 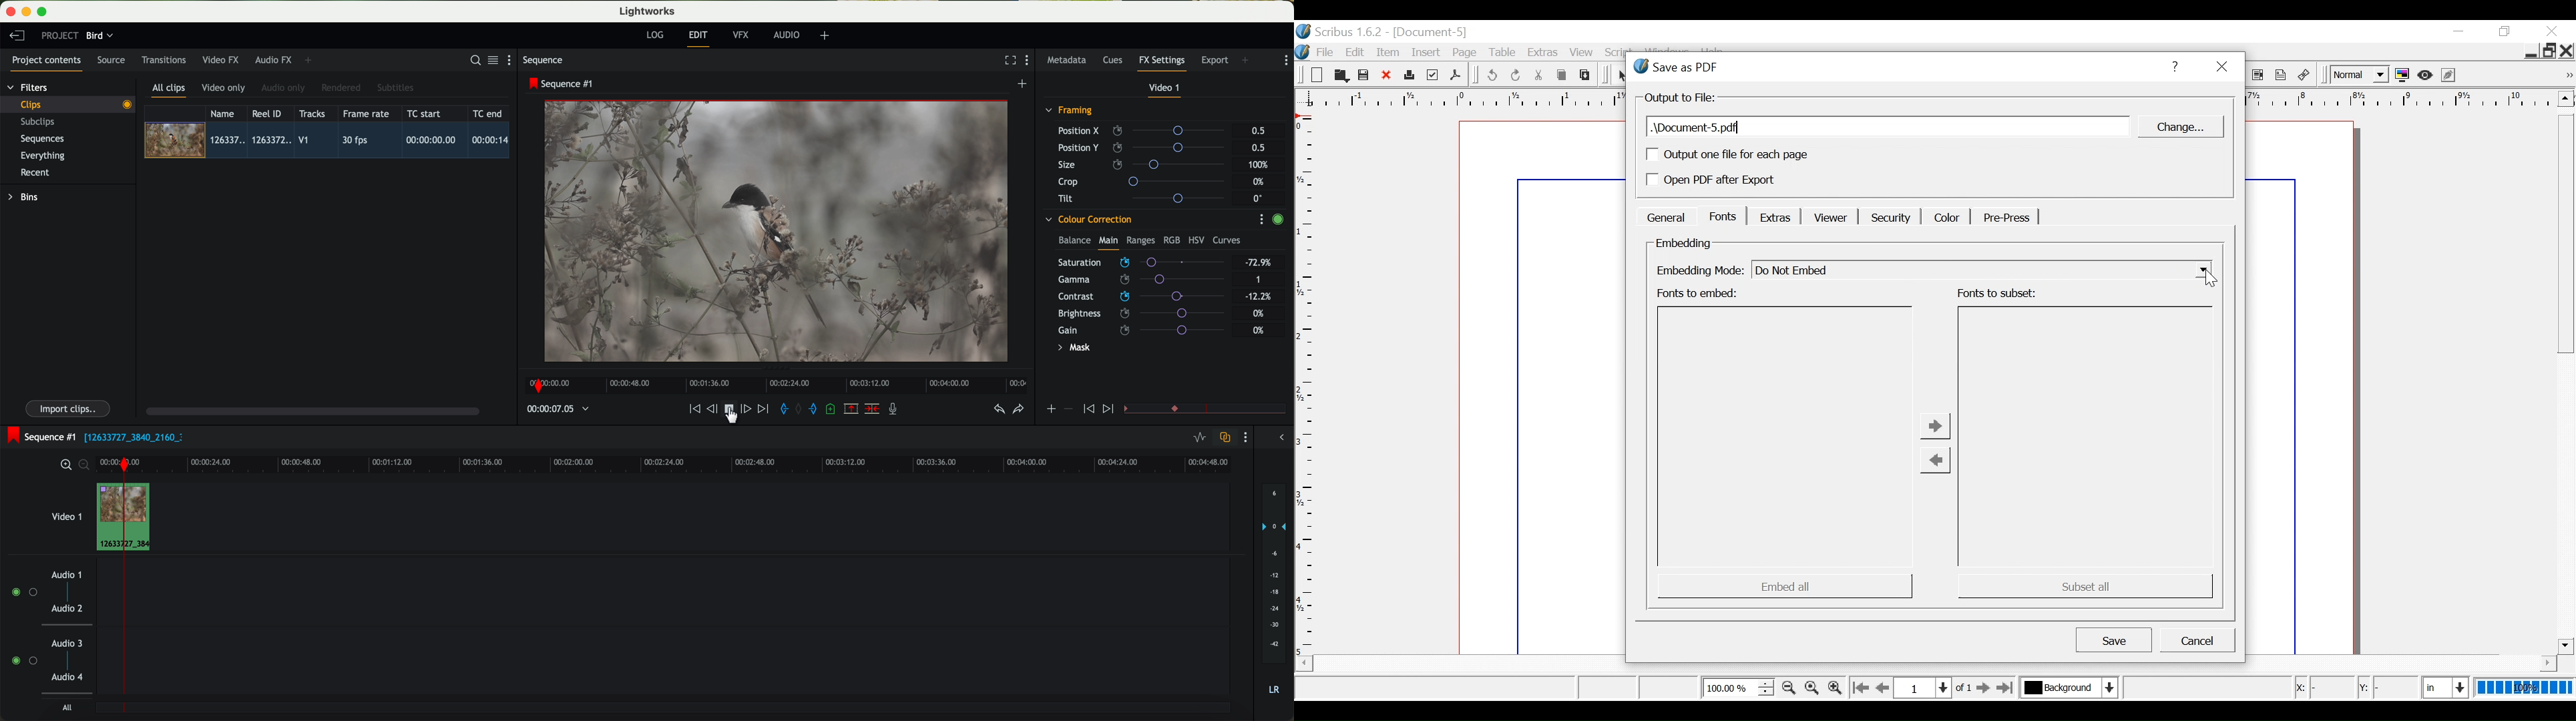 I want to click on sequence #1, so click(x=39, y=437).